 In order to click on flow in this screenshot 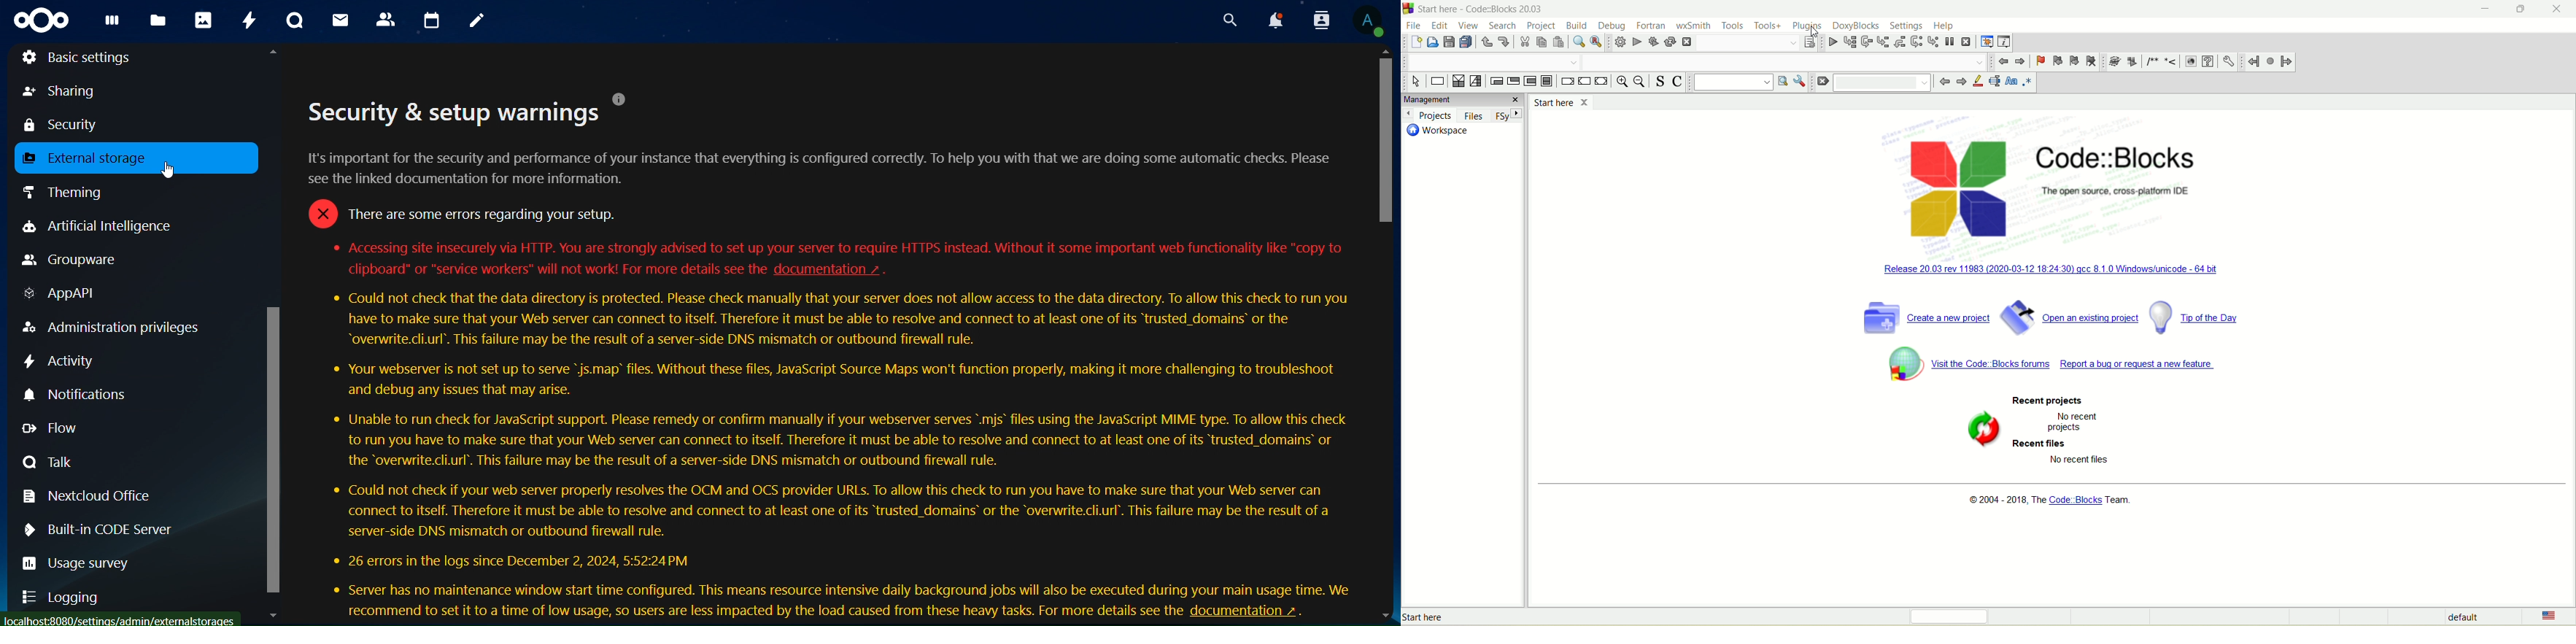, I will do `click(53, 428)`.